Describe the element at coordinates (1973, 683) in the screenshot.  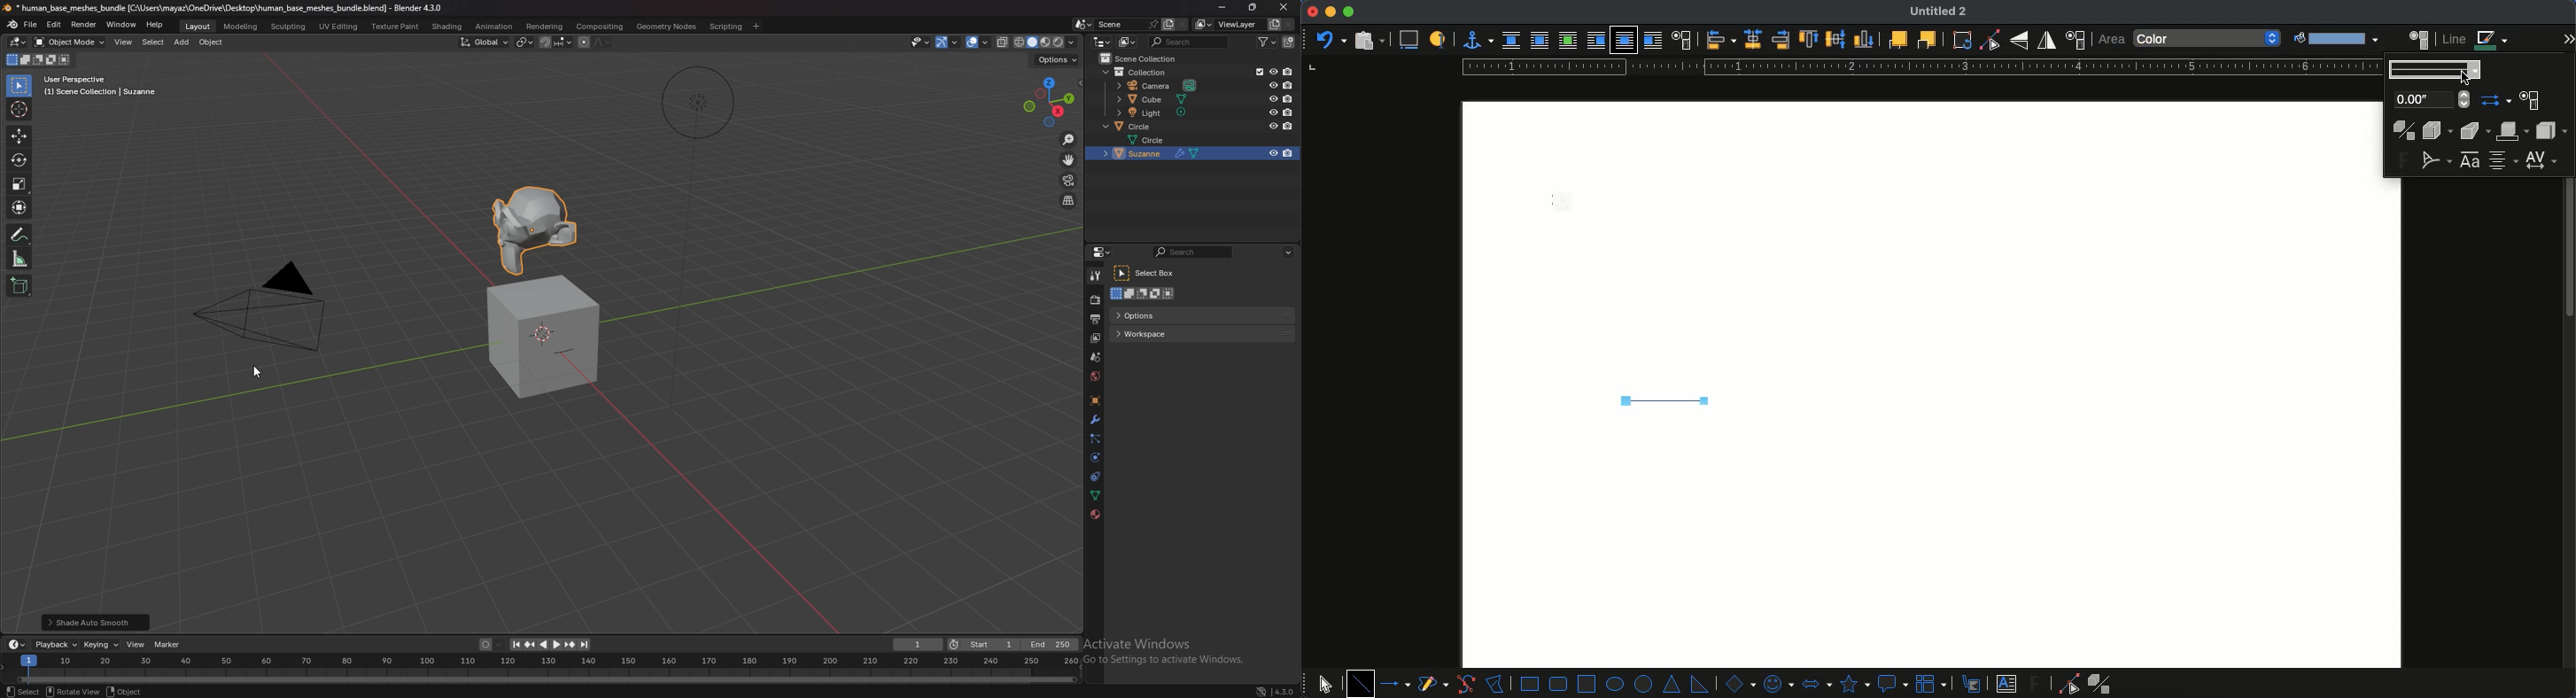
I see `callouts` at that location.